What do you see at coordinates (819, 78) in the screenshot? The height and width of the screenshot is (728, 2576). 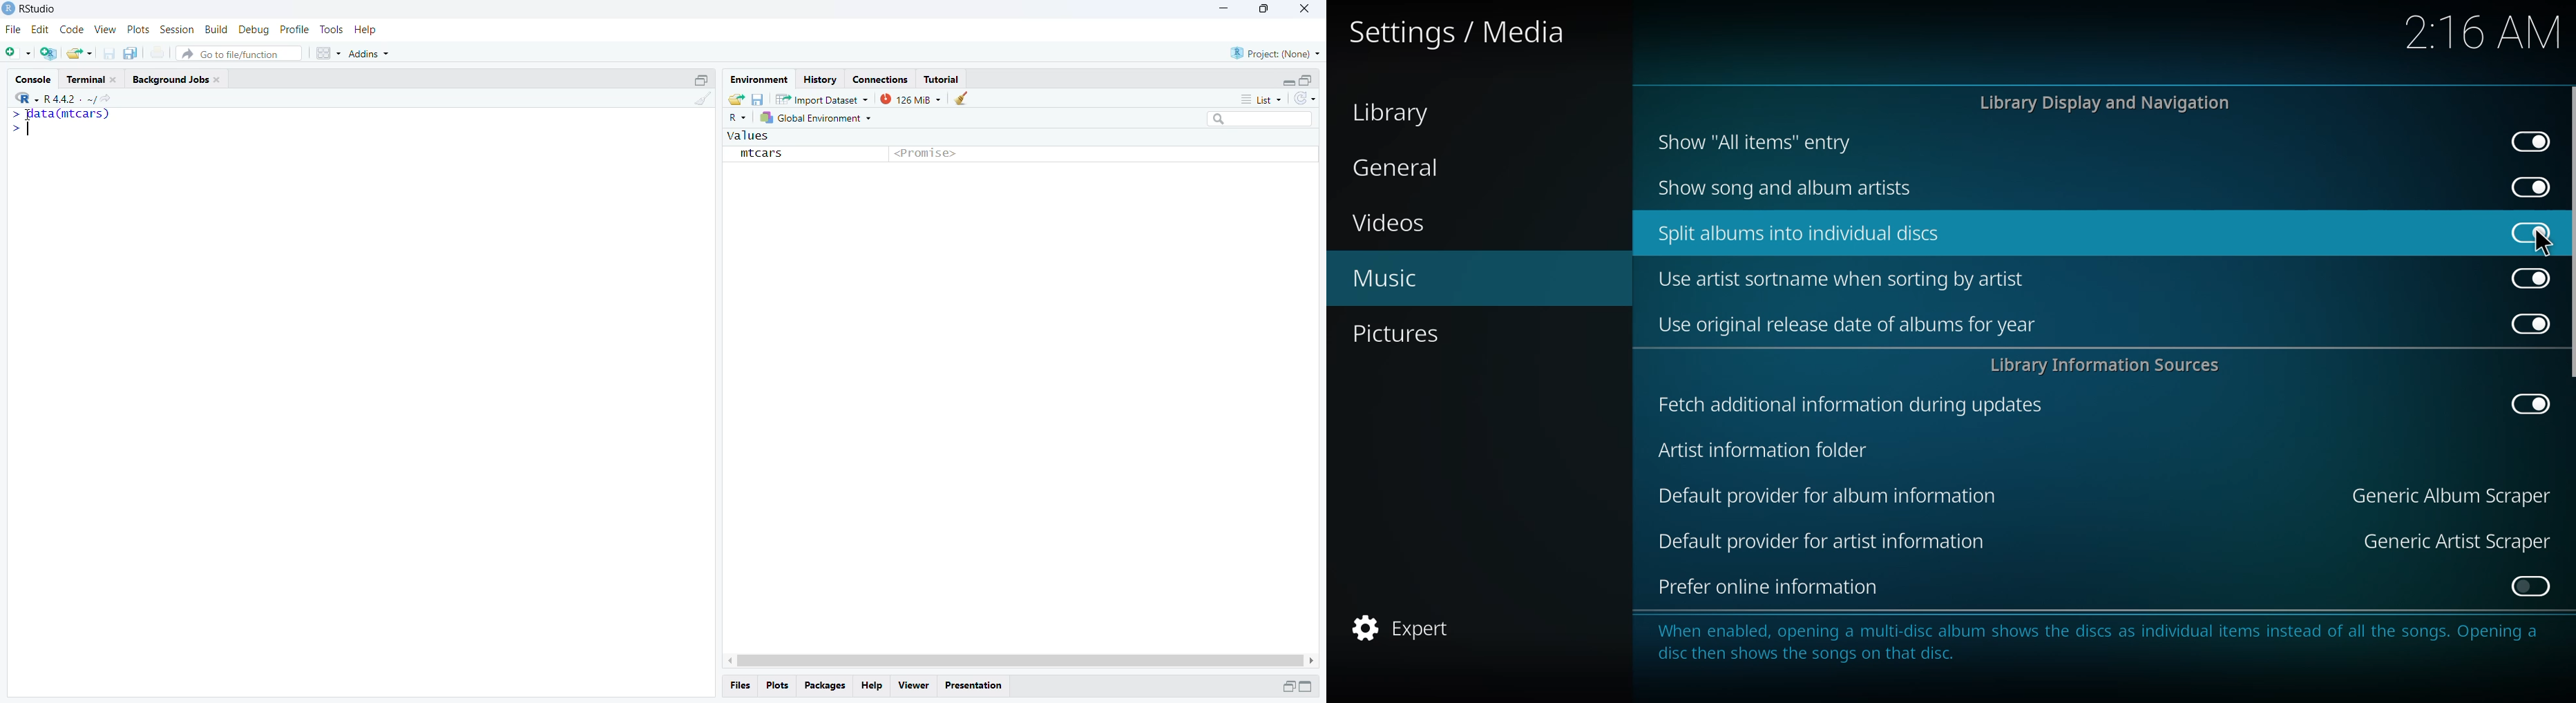 I see `History` at bounding box center [819, 78].